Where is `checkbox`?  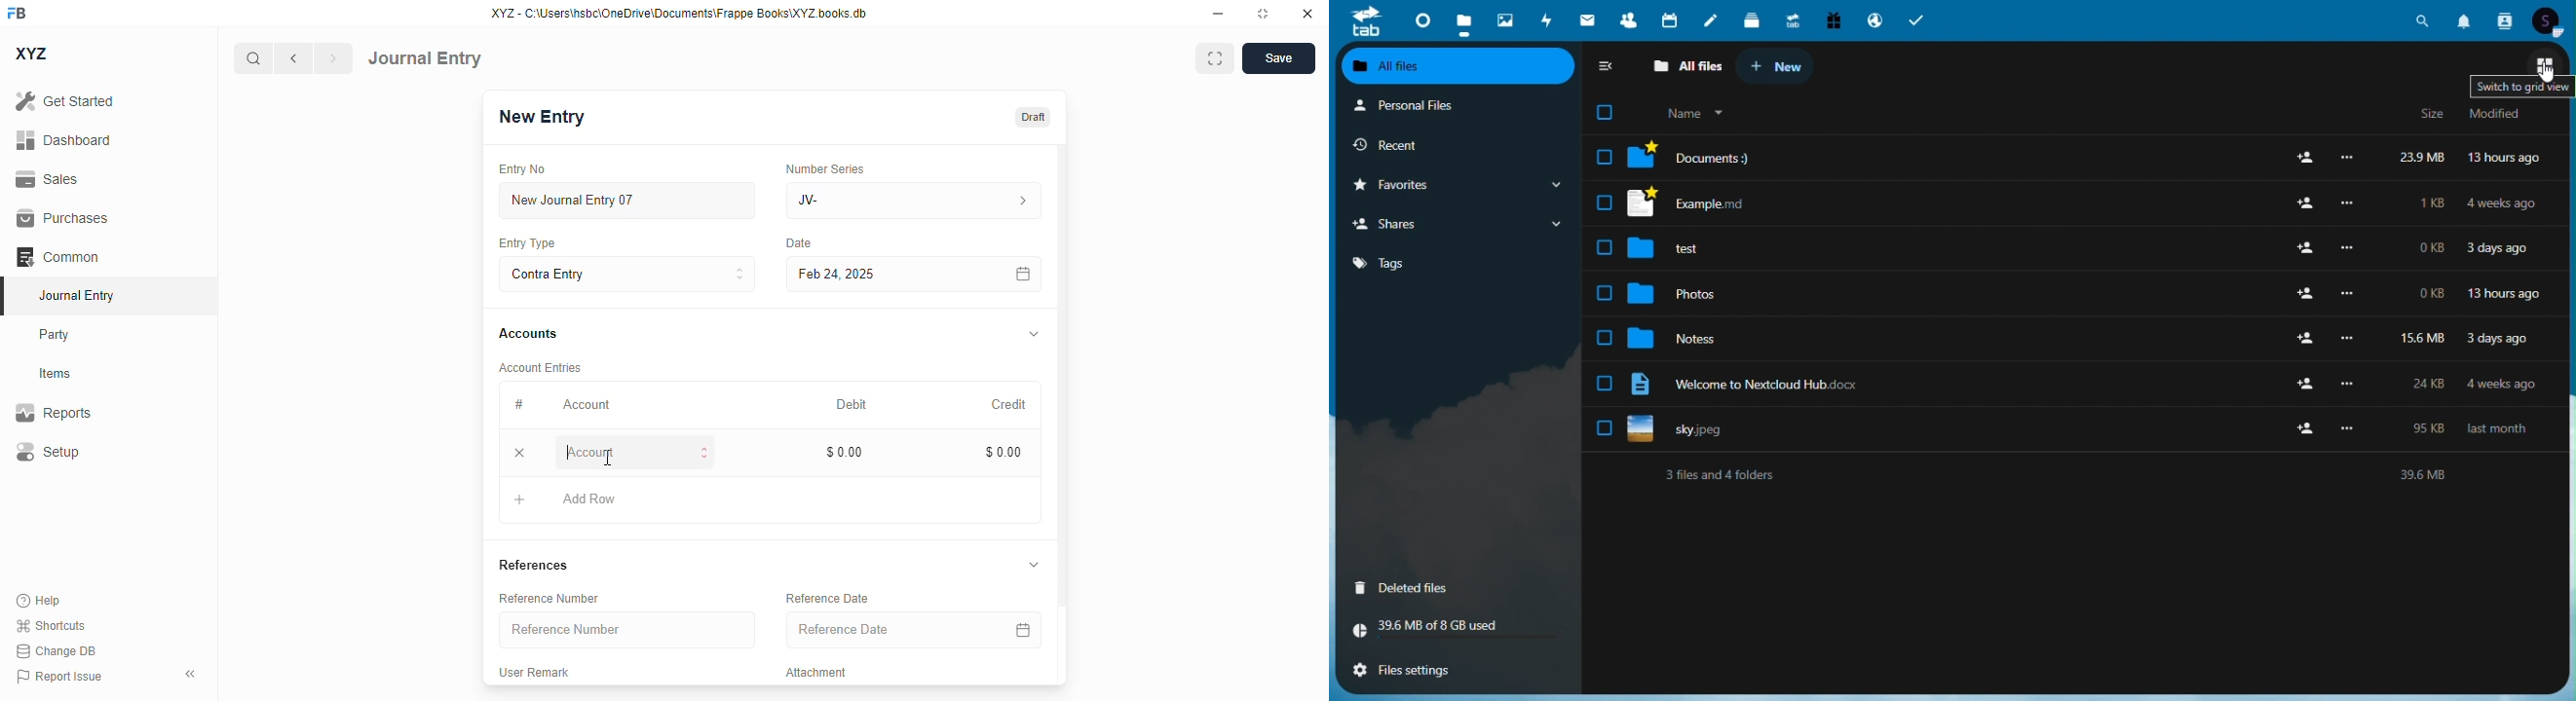
checkbox is located at coordinates (1605, 338).